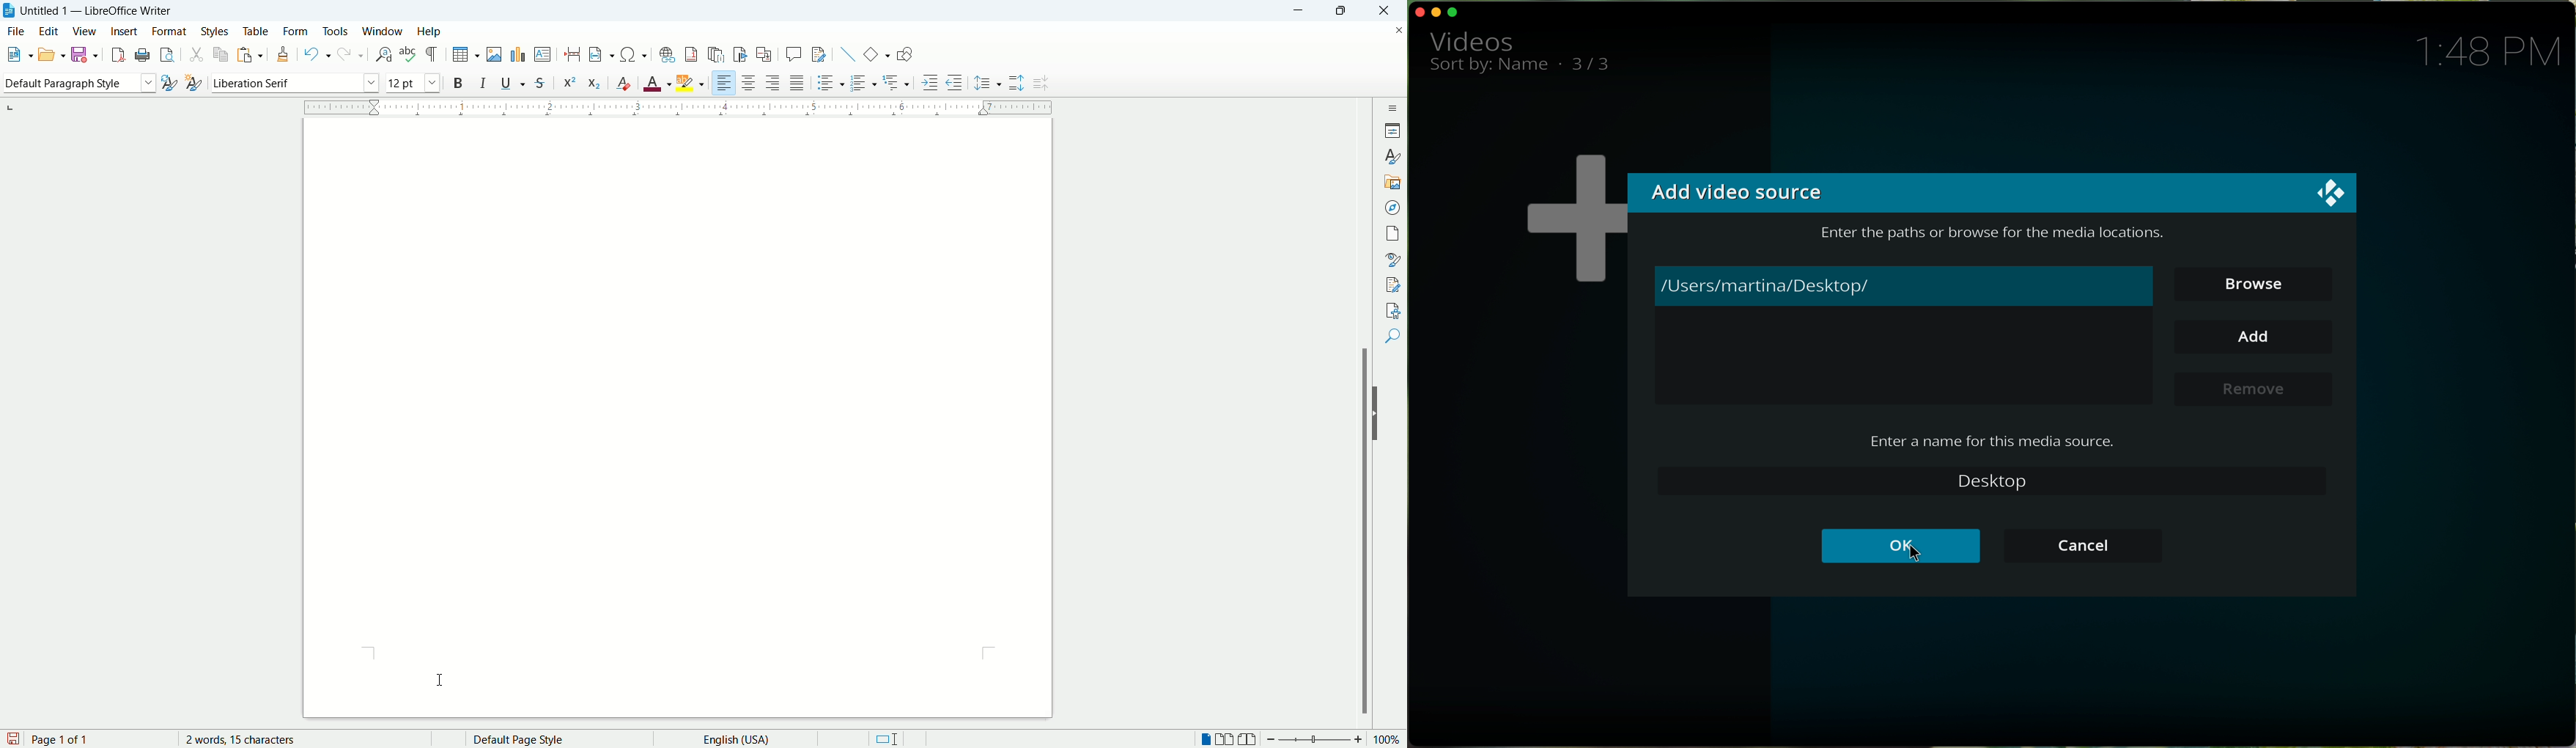 This screenshot has height=756, width=2576. What do you see at coordinates (76, 83) in the screenshot?
I see `paragraph style` at bounding box center [76, 83].